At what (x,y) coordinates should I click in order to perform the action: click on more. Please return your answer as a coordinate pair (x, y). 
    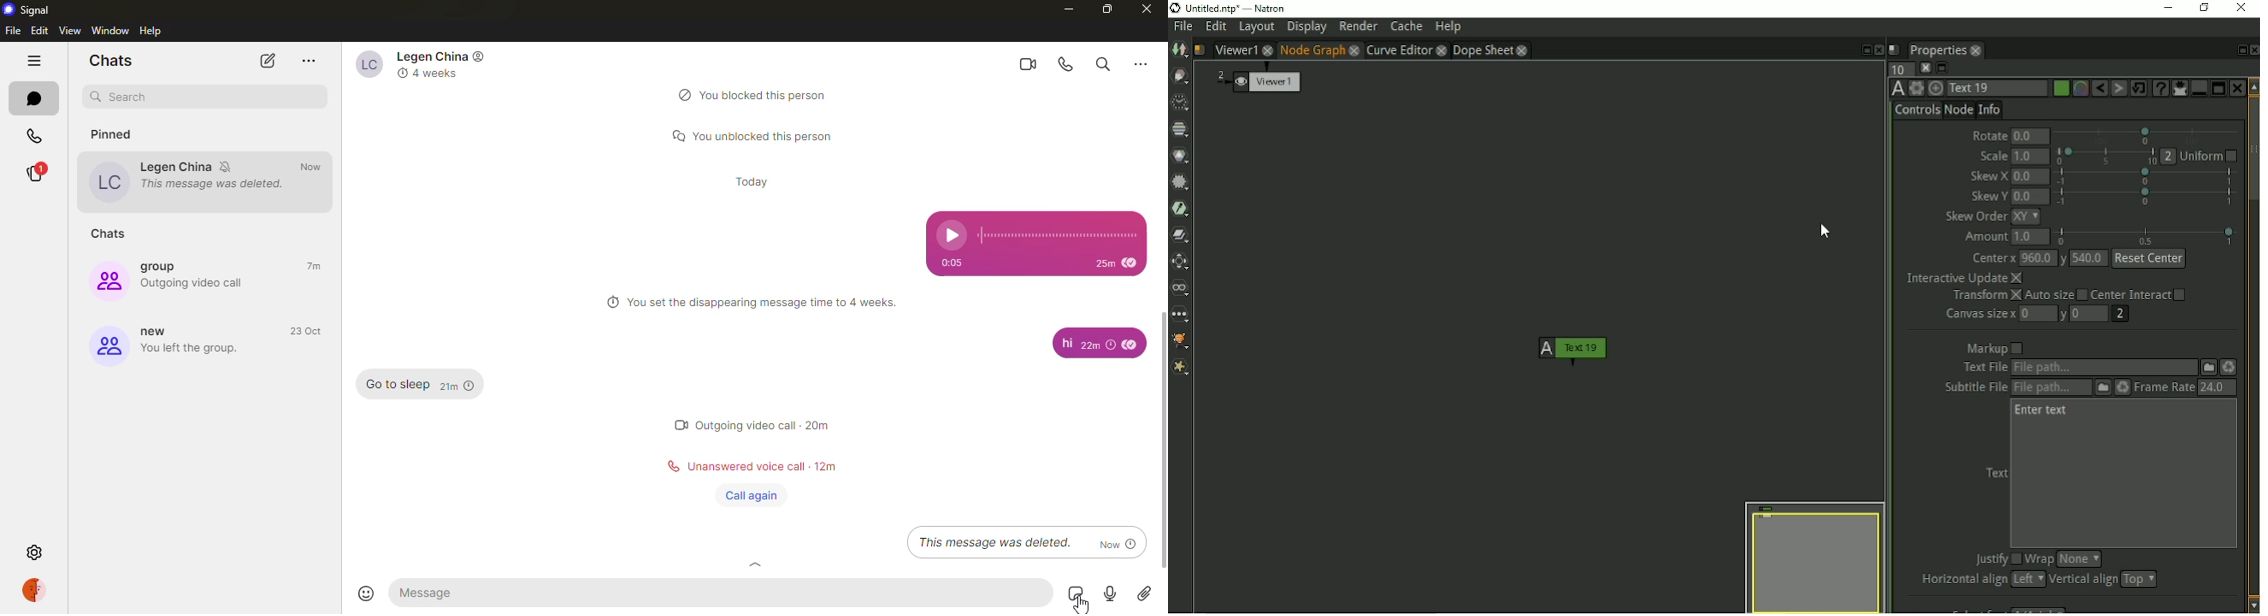
    Looking at the image, I should click on (1142, 63).